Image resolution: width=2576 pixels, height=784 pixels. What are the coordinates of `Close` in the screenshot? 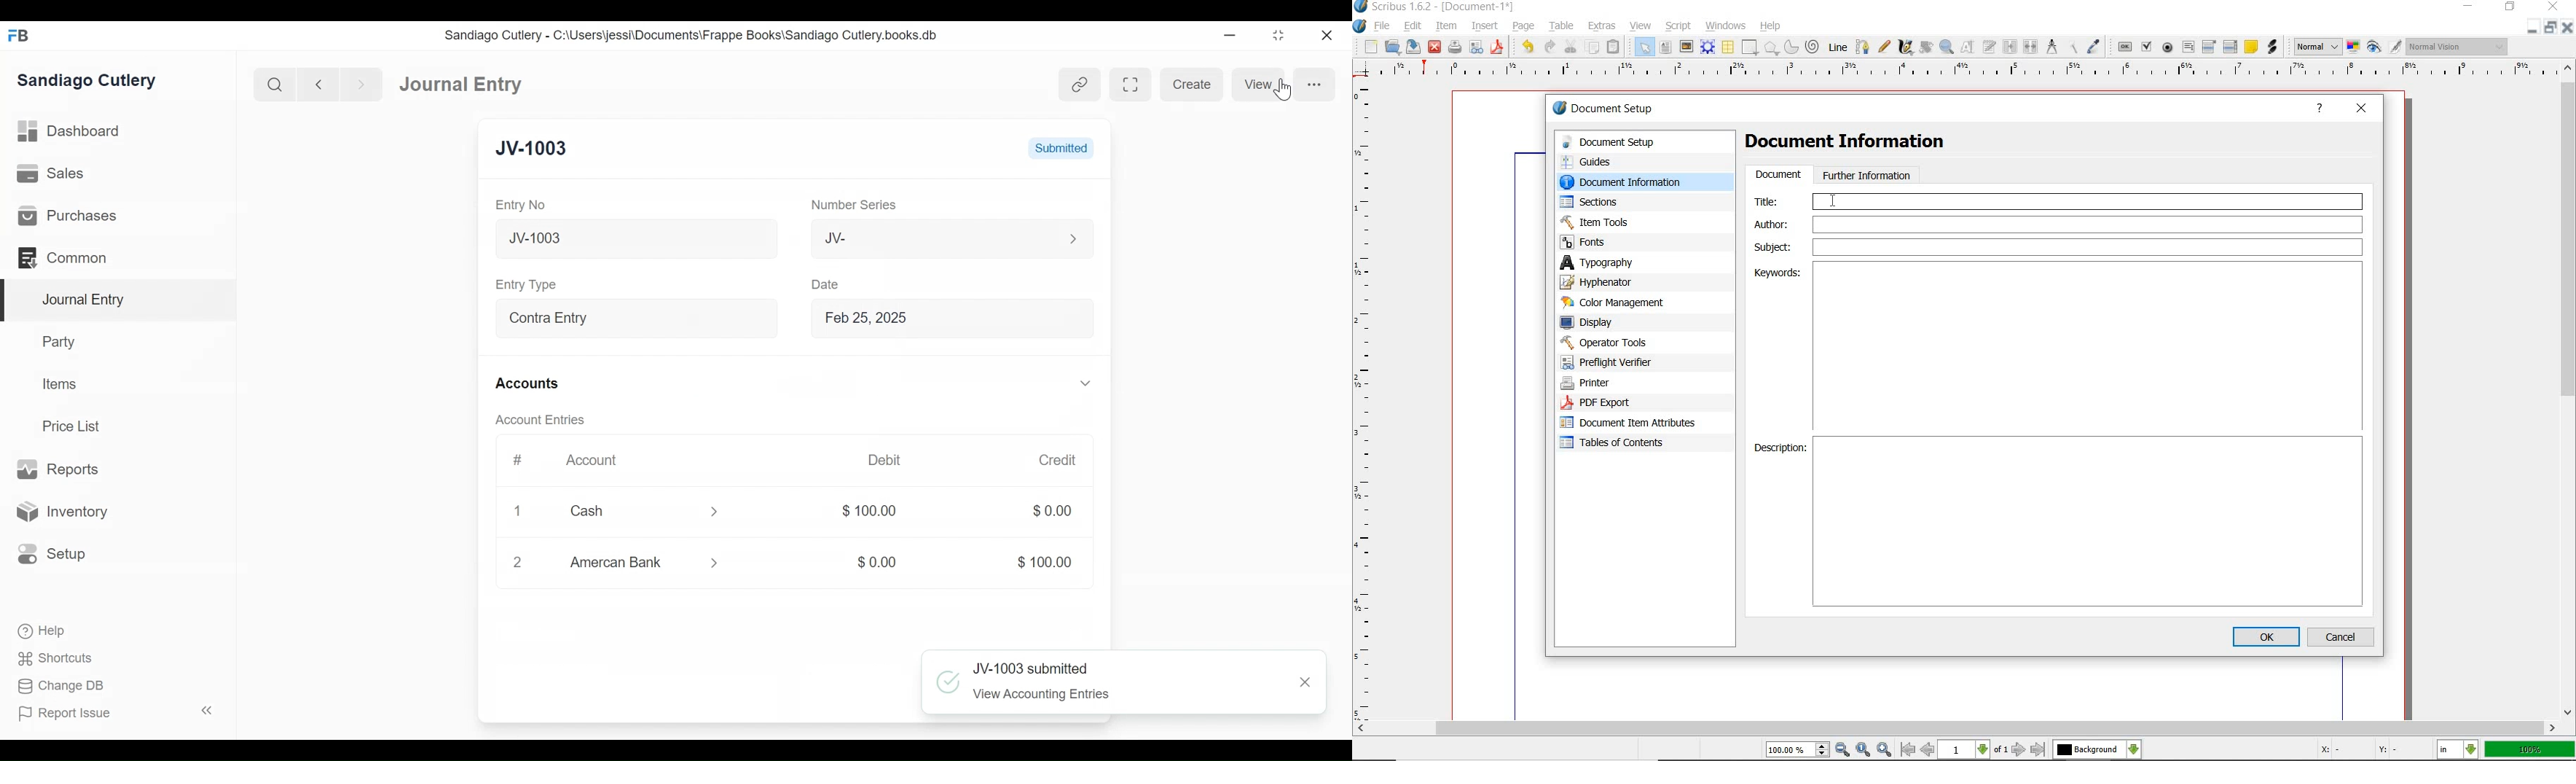 It's located at (1325, 36).